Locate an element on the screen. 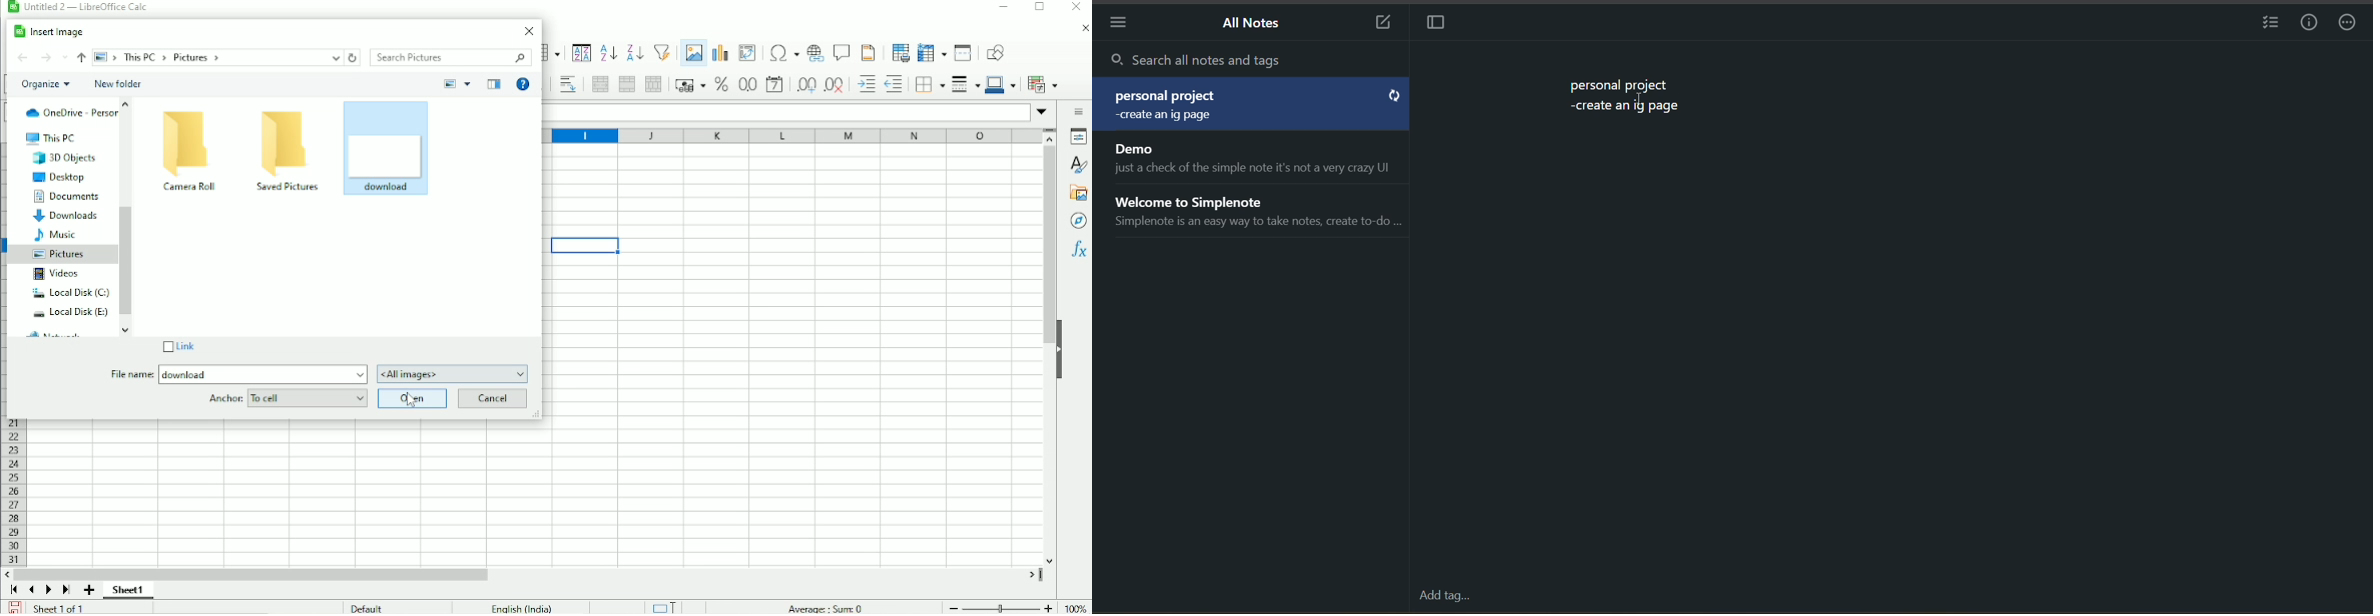 This screenshot has height=616, width=2380. Border styles is located at coordinates (965, 86).